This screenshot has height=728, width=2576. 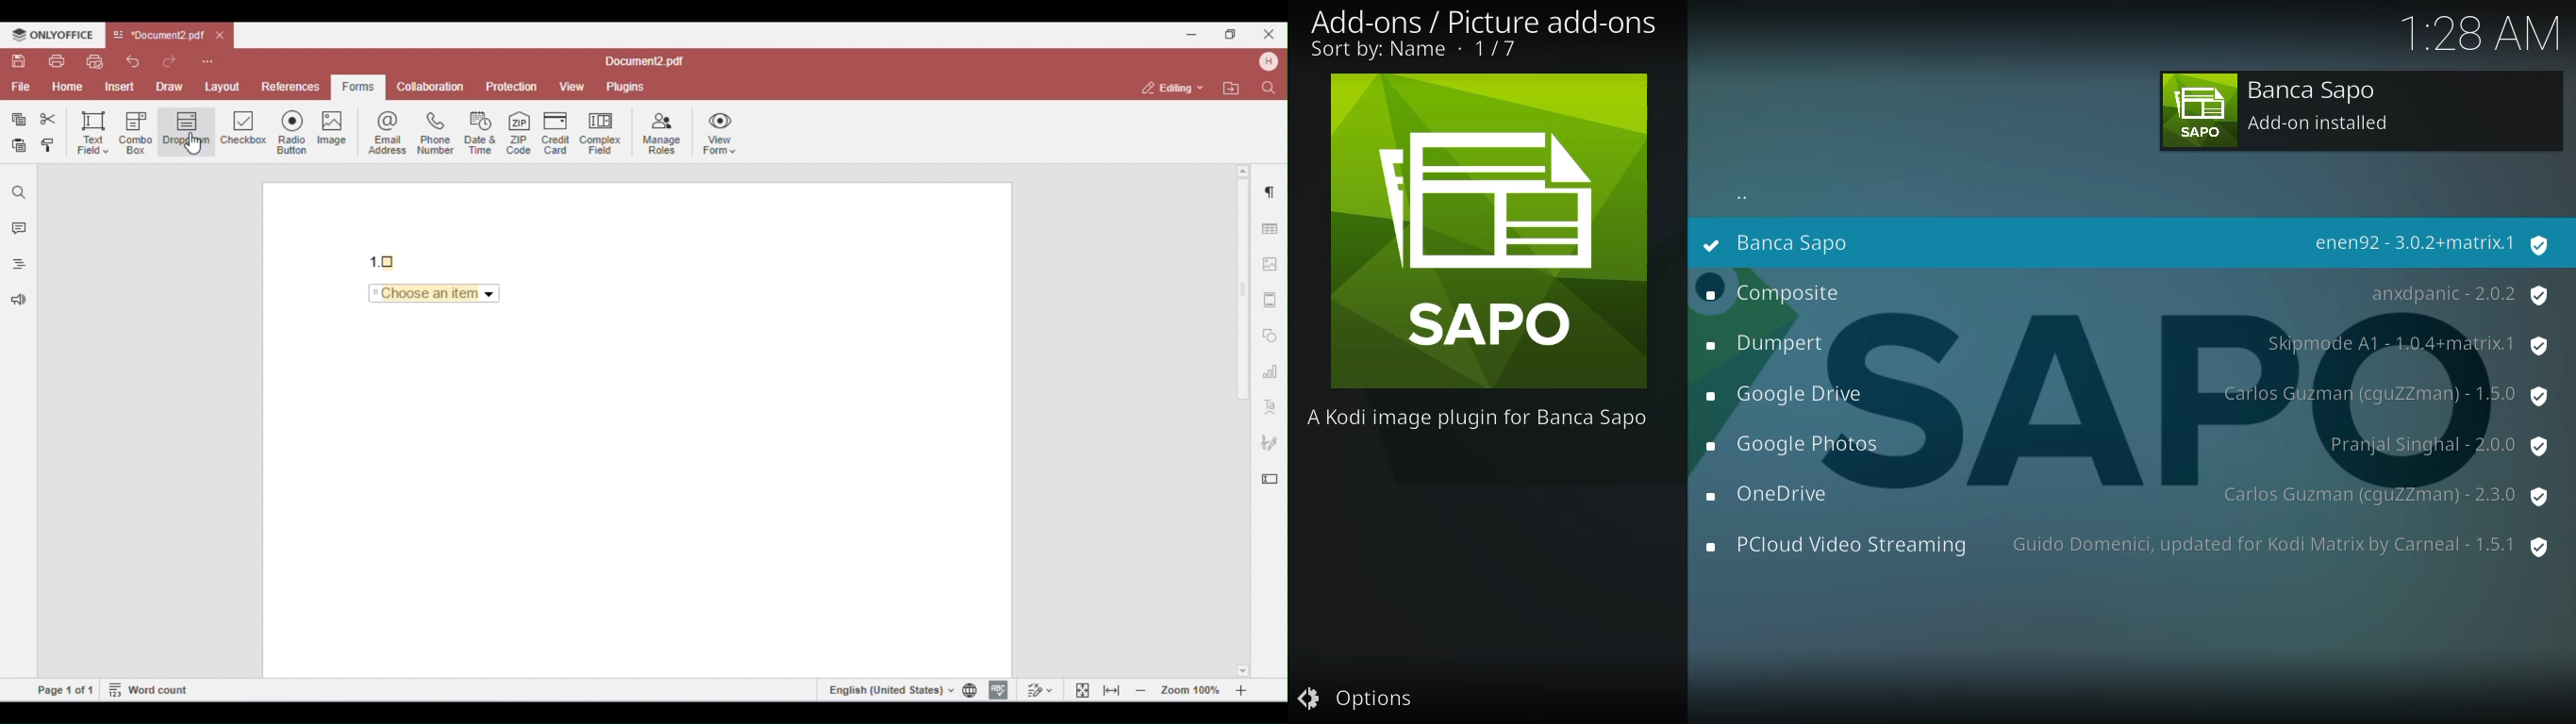 I want to click on time, so click(x=2482, y=33).